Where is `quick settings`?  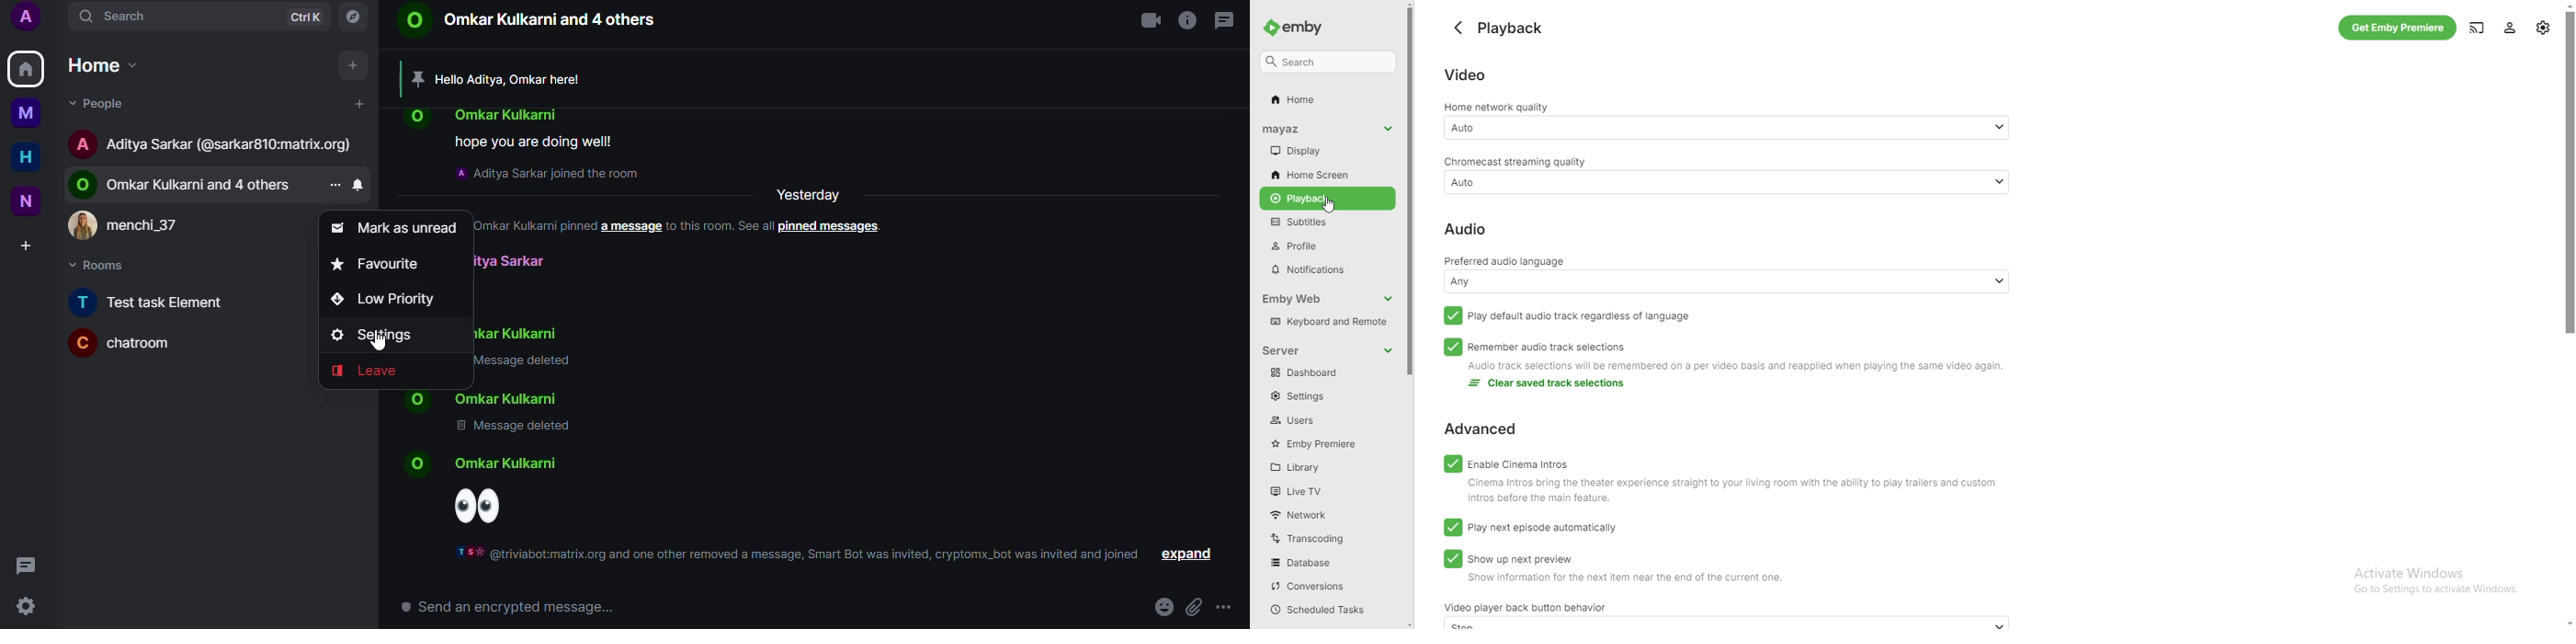
quick settings is located at coordinates (28, 607).